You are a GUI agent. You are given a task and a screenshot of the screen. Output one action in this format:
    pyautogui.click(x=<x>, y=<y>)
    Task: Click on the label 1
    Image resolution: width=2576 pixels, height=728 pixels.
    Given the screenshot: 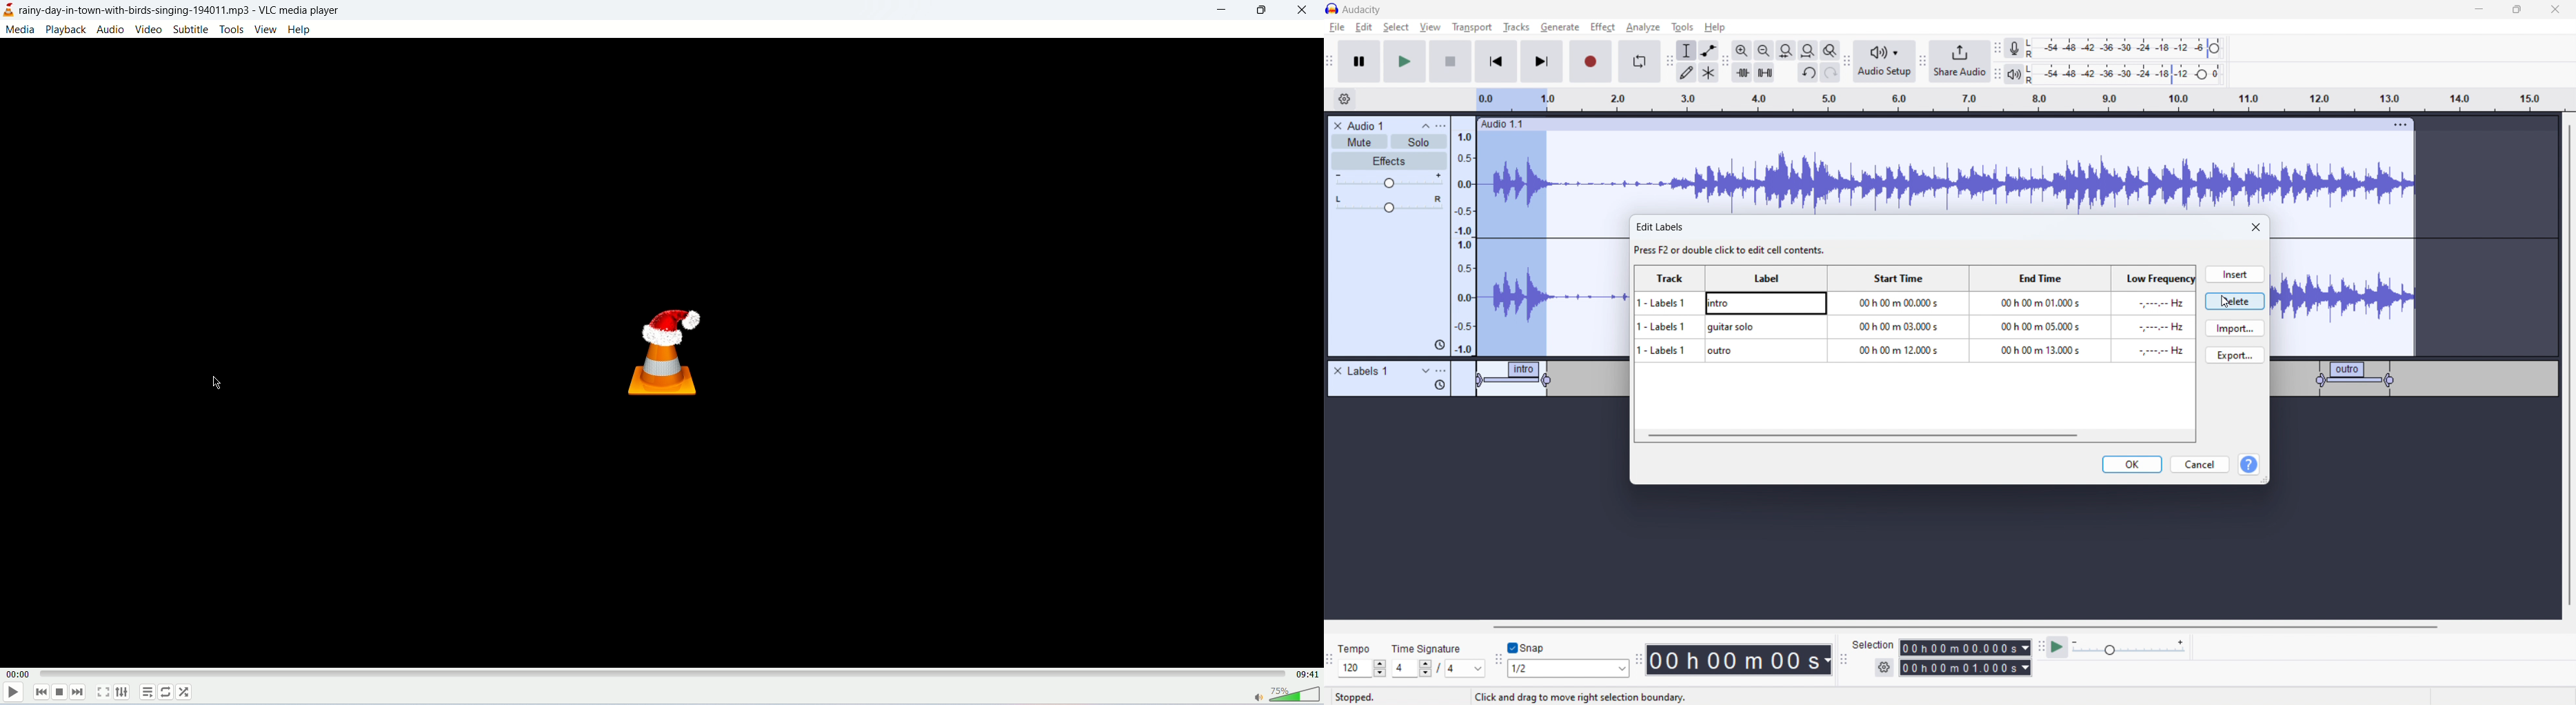 What is the action you would take?
    pyautogui.click(x=1517, y=381)
    